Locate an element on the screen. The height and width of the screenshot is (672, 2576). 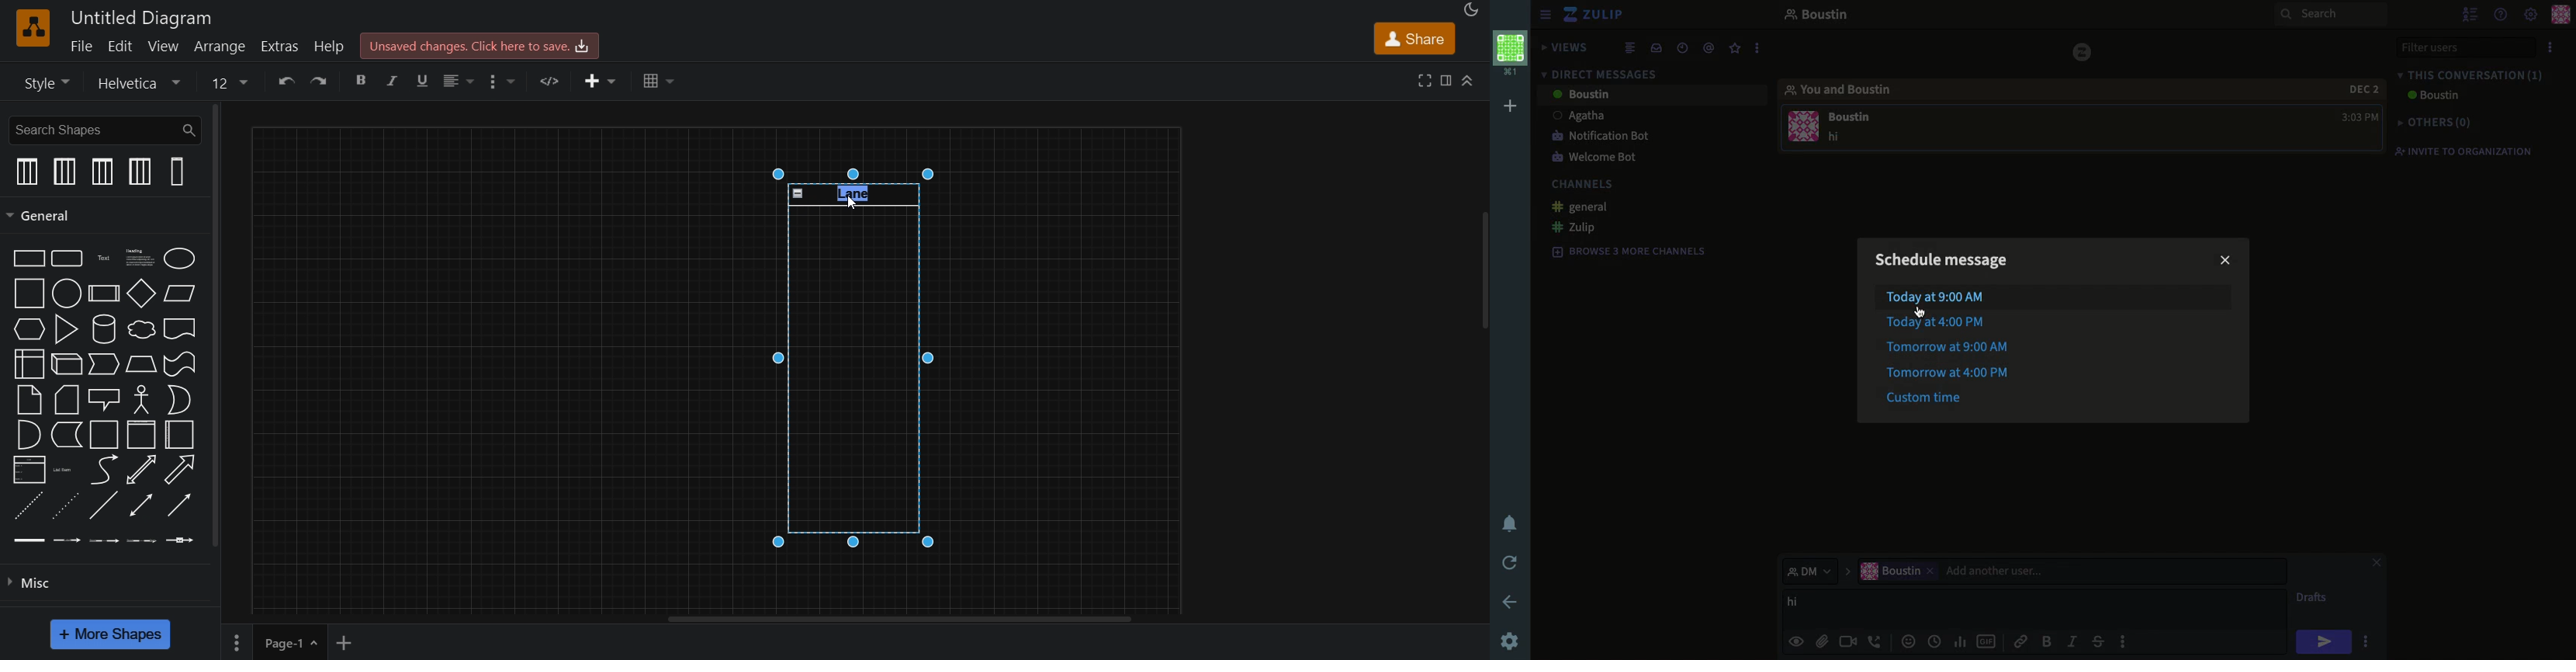
Boustin is located at coordinates (2437, 95).